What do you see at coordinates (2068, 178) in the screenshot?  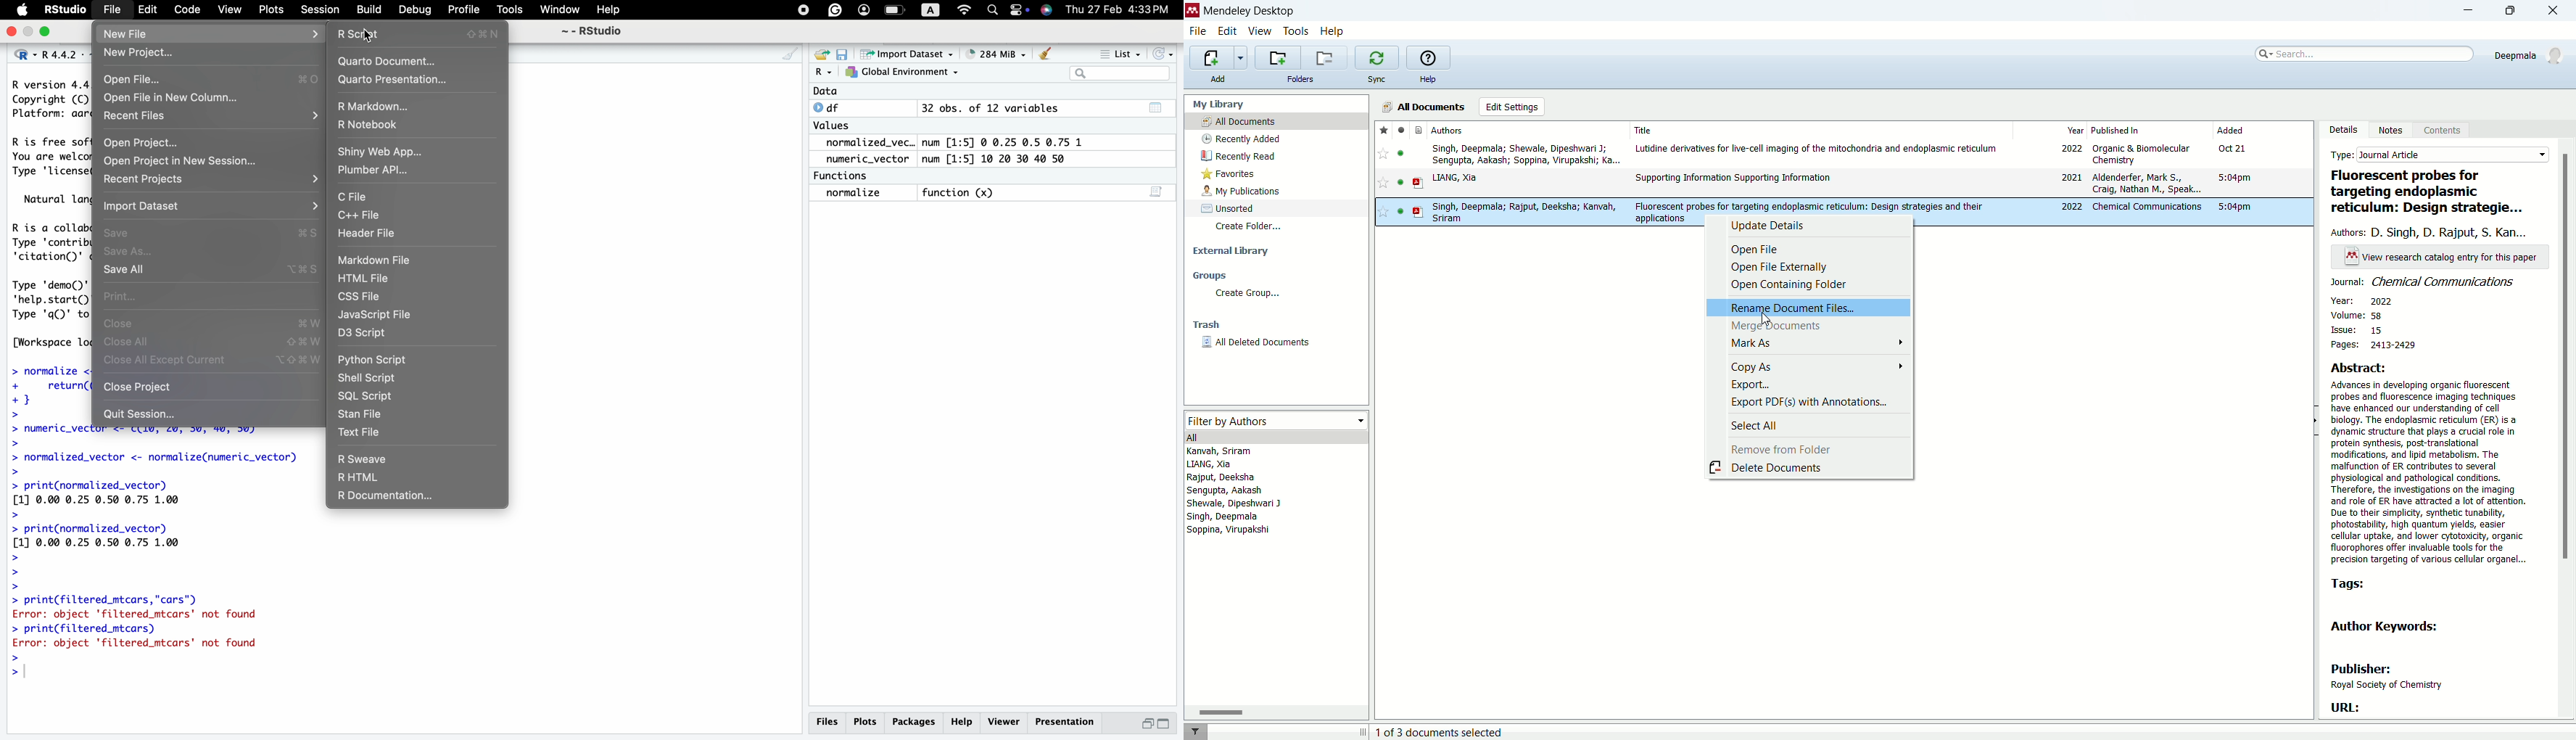 I see `2021` at bounding box center [2068, 178].